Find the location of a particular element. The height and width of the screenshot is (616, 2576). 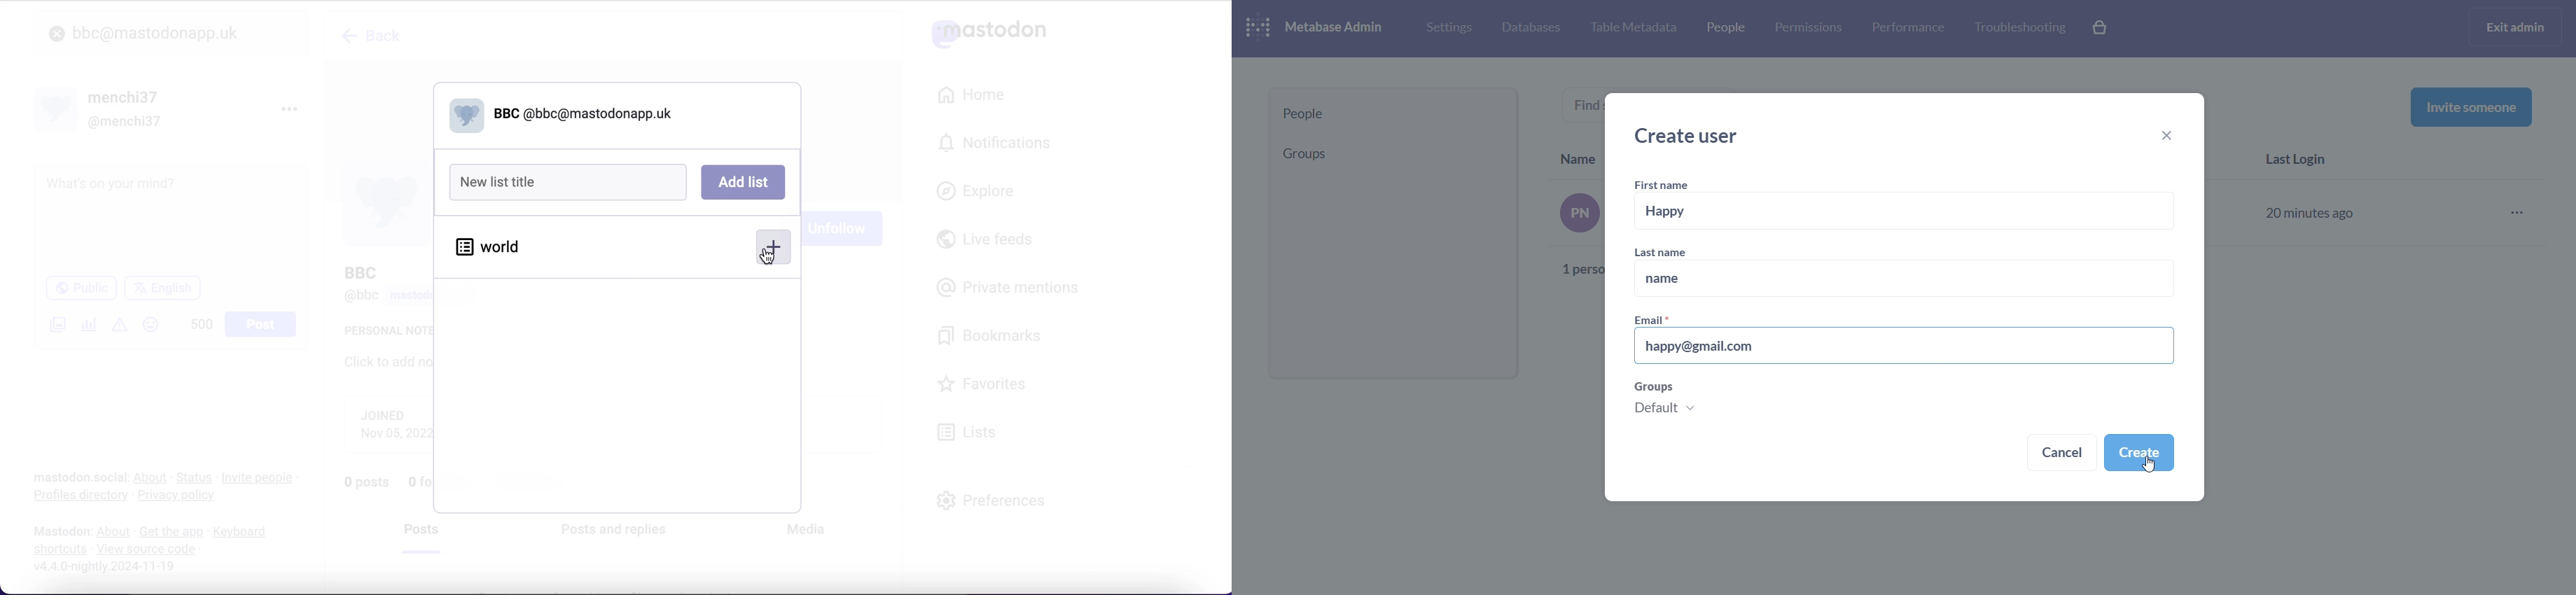

menu options is located at coordinates (293, 108).